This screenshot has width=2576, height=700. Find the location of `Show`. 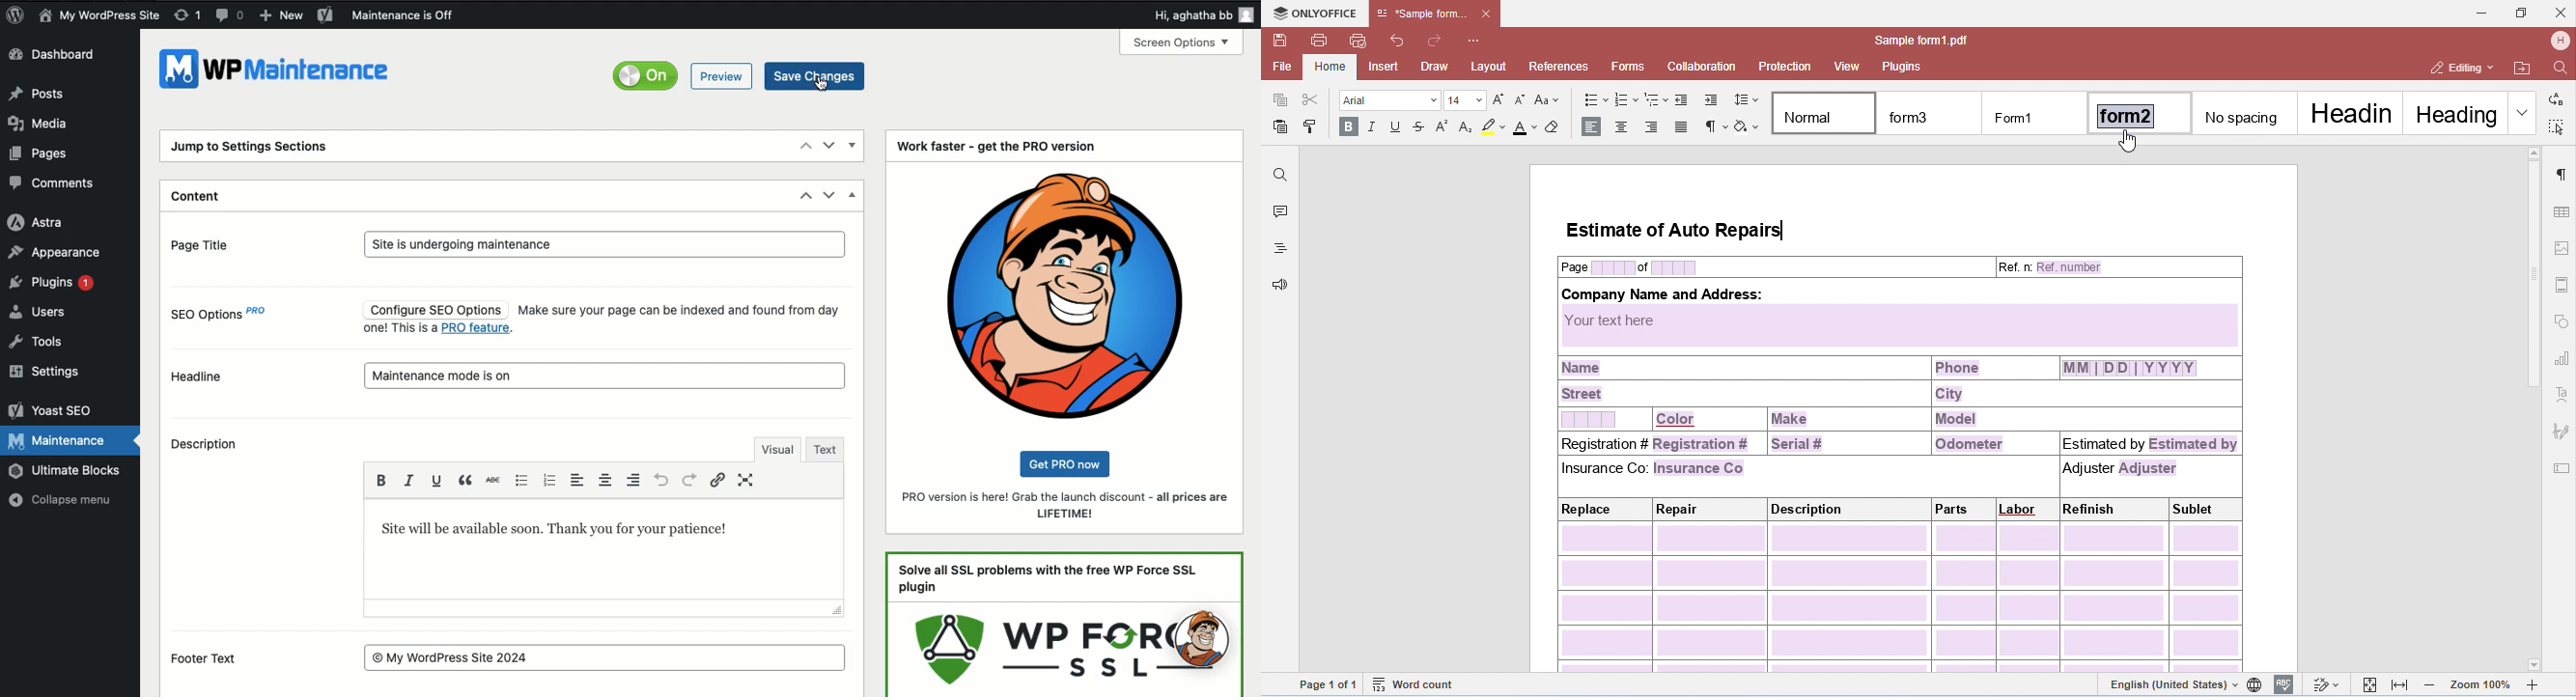

Show is located at coordinates (854, 146).